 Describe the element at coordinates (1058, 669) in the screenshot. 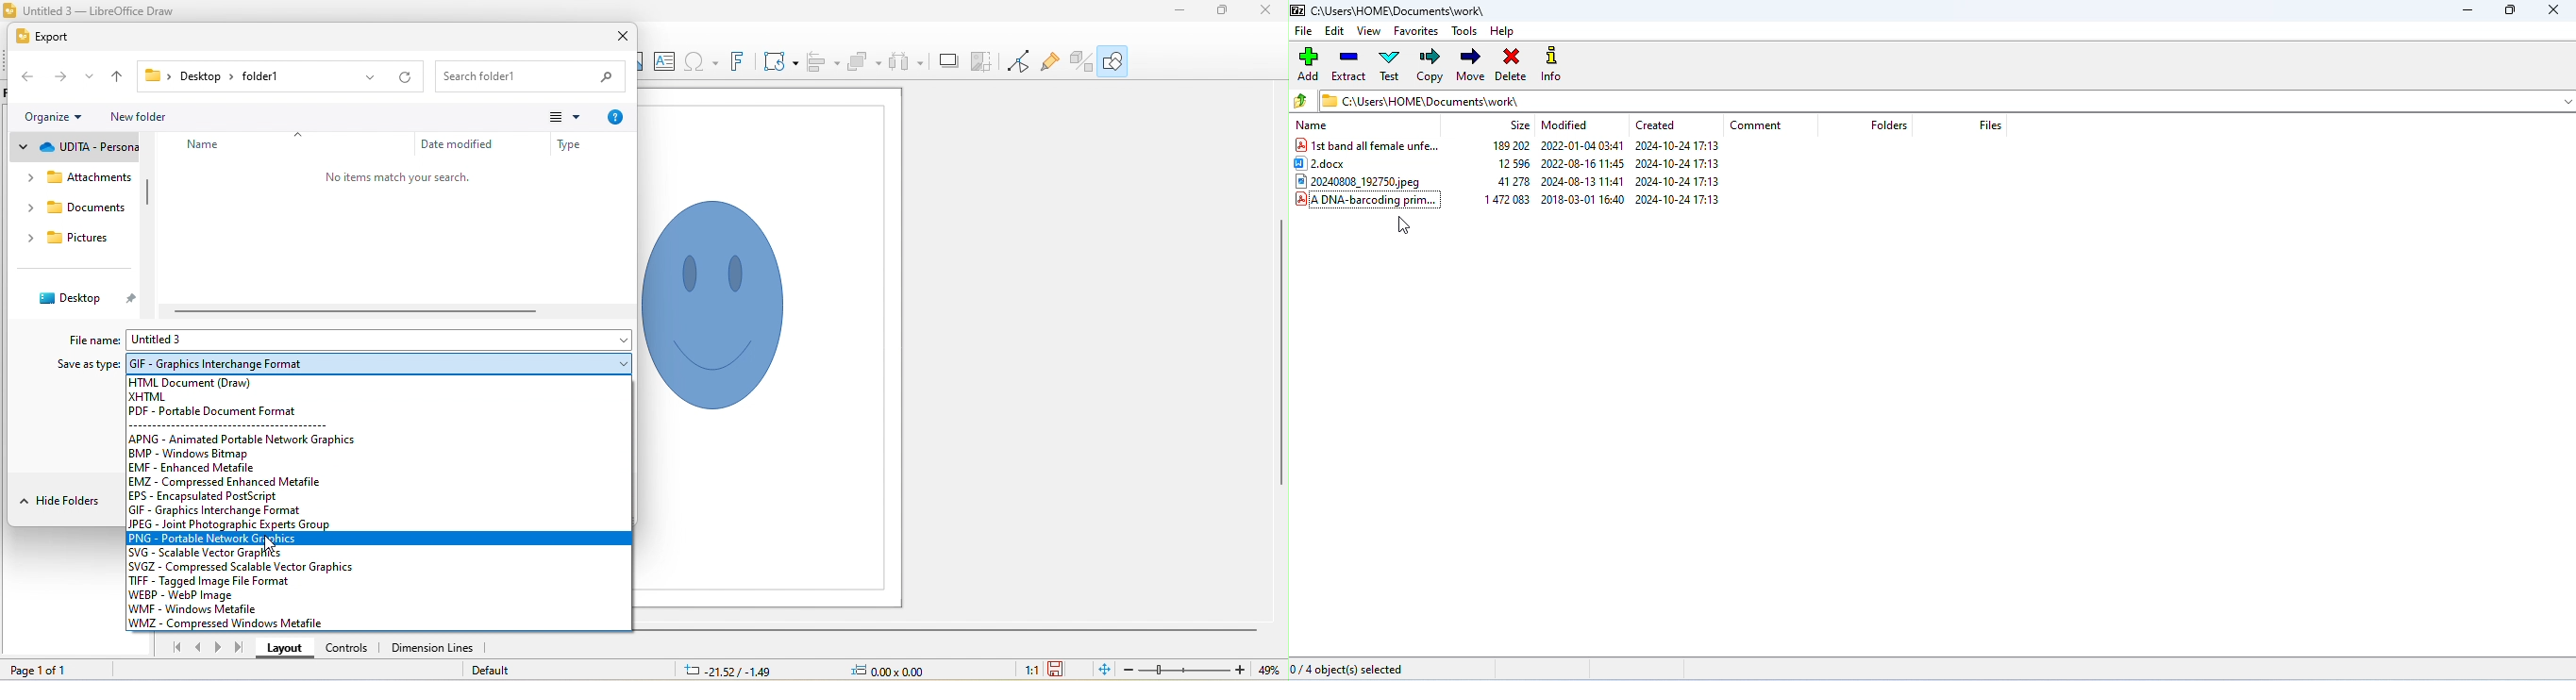

I see `save` at that location.